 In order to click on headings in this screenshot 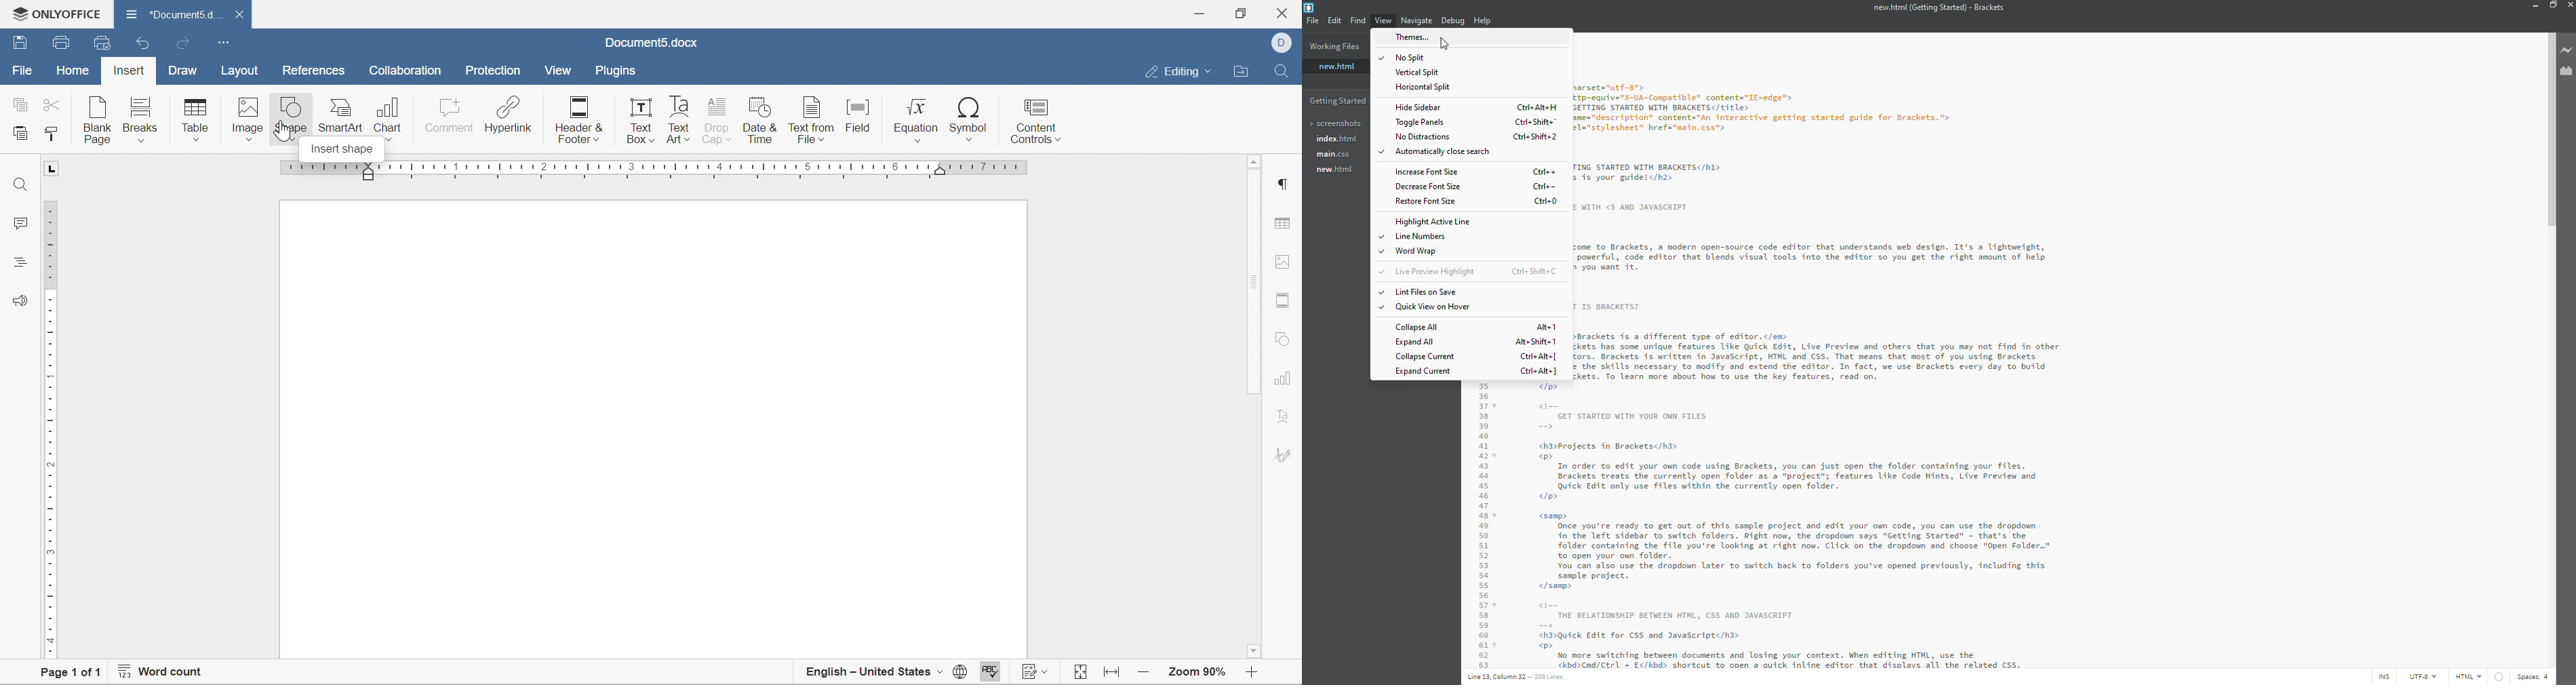, I will do `click(21, 262)`.